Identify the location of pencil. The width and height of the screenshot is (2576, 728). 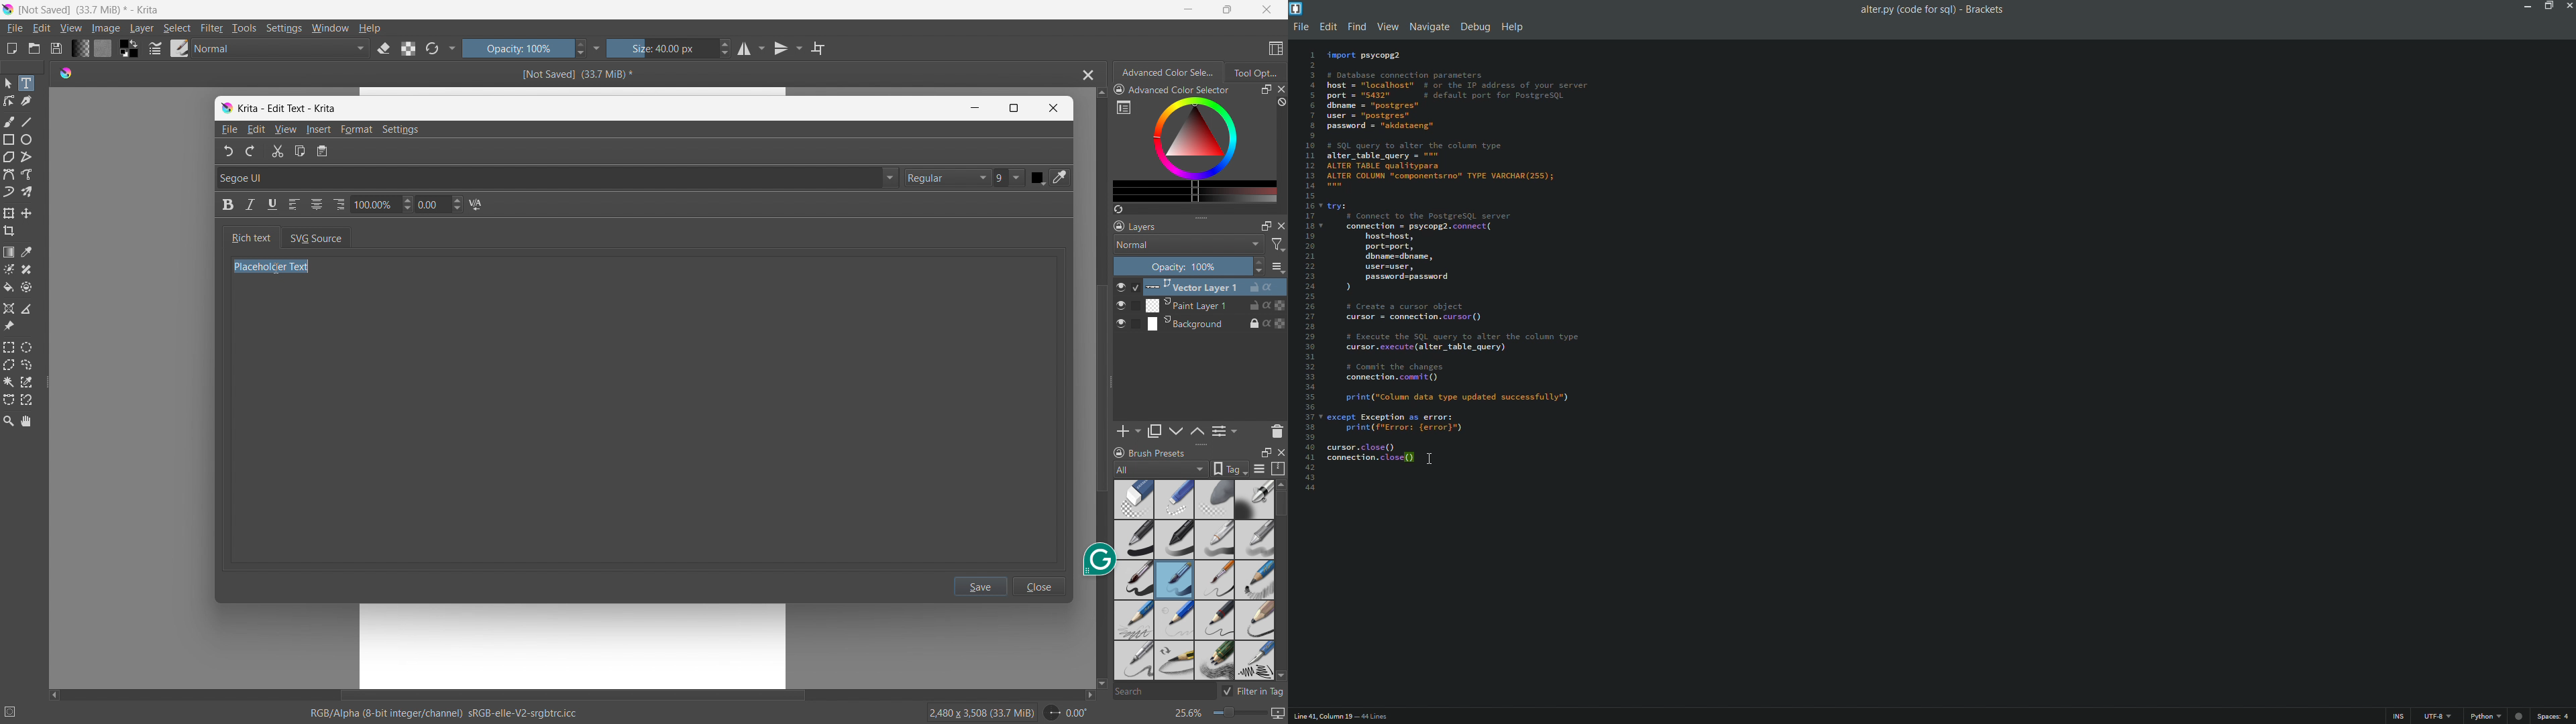
(1131, 660).